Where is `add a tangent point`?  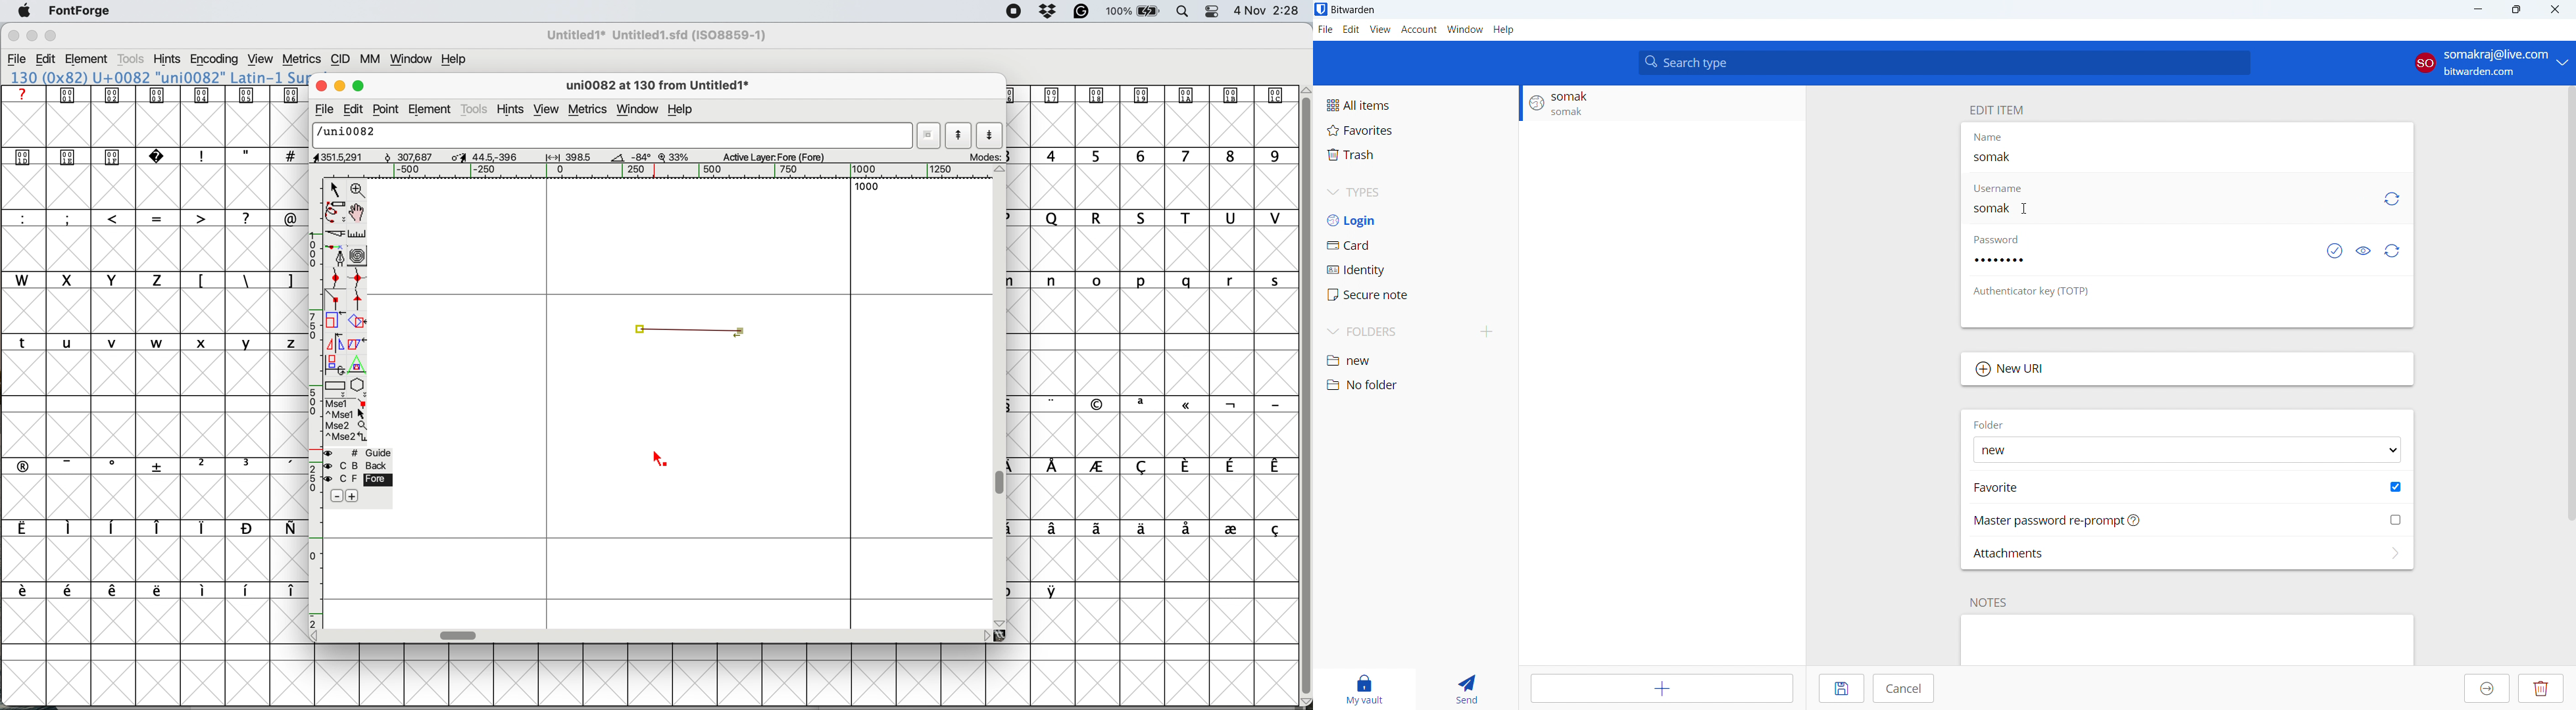
add a tangent point is located at coordinates (359, 300).